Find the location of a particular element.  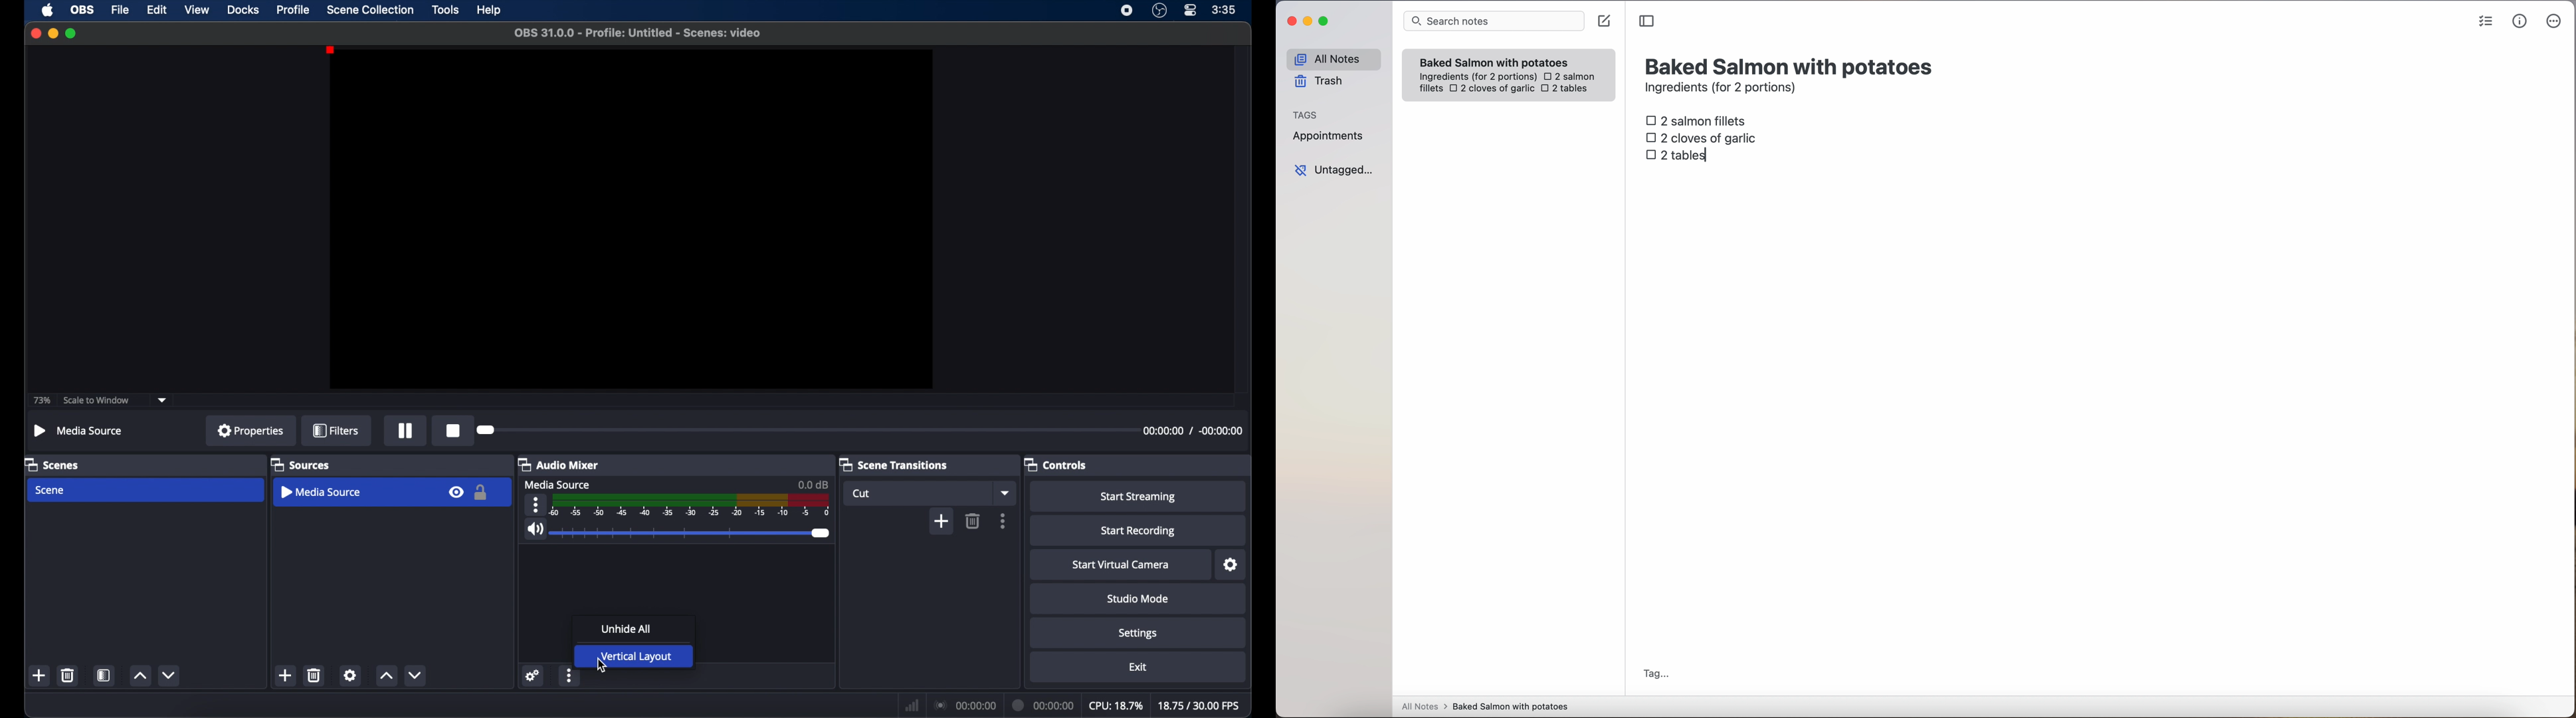

more options is located at coordinates (571, 675).